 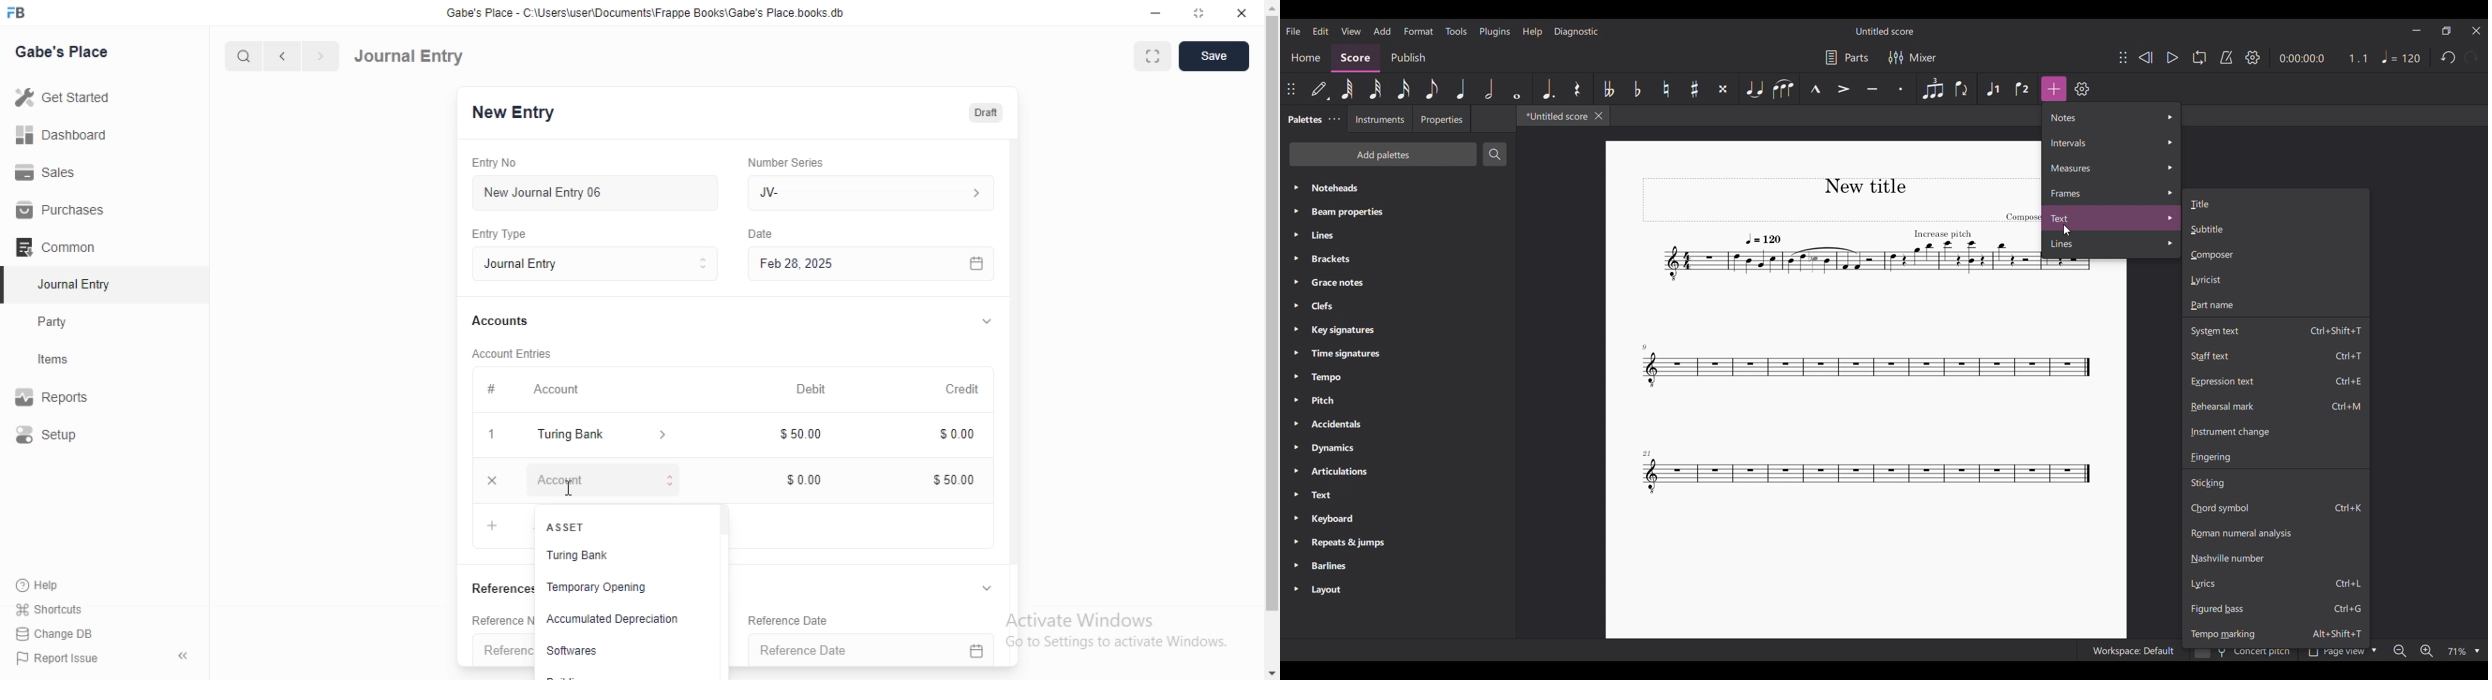 What do you see at coordinates (606, 436) in the screenshot?
I see `turing bank` at bounding box center [606, 436].